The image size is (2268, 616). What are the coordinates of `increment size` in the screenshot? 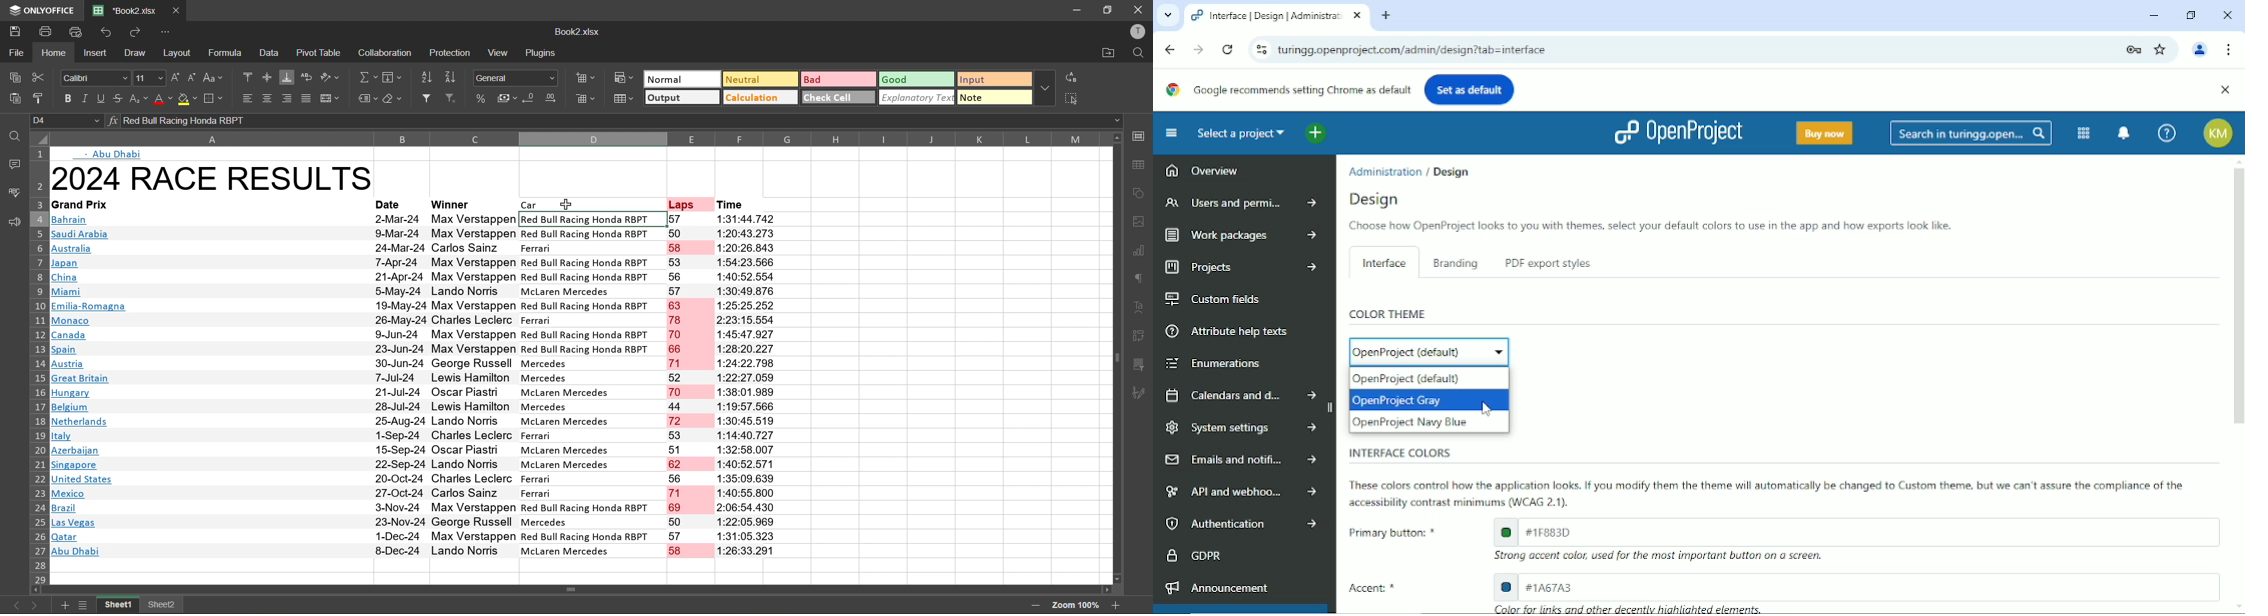 It's located at (176, 78).